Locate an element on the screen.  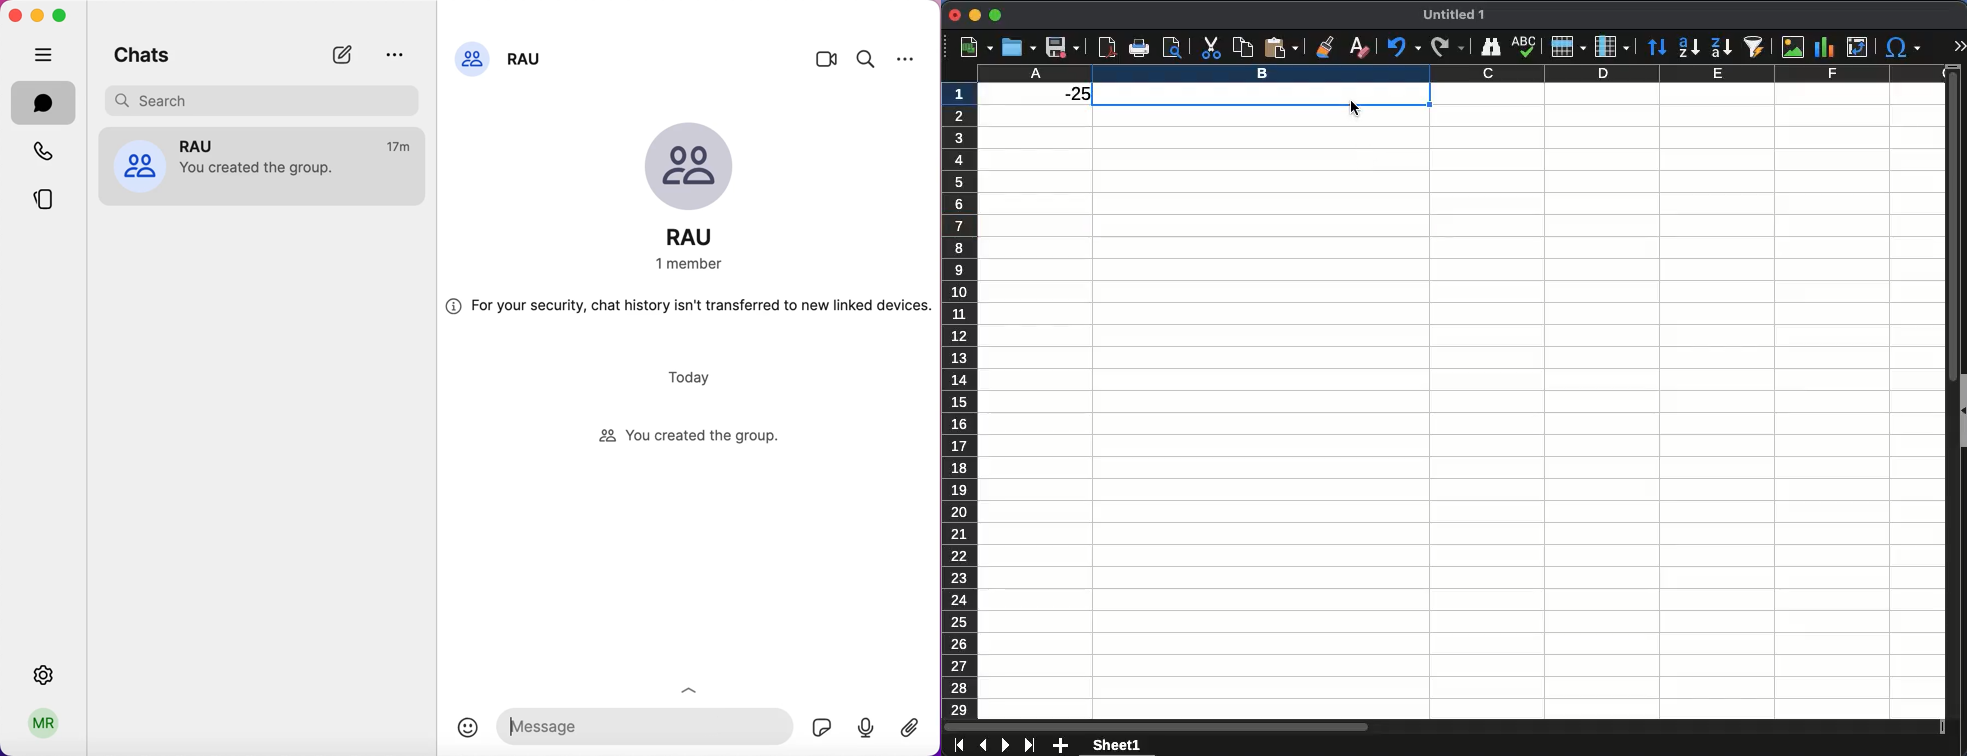
undo is located at coordinates (1403, 47).